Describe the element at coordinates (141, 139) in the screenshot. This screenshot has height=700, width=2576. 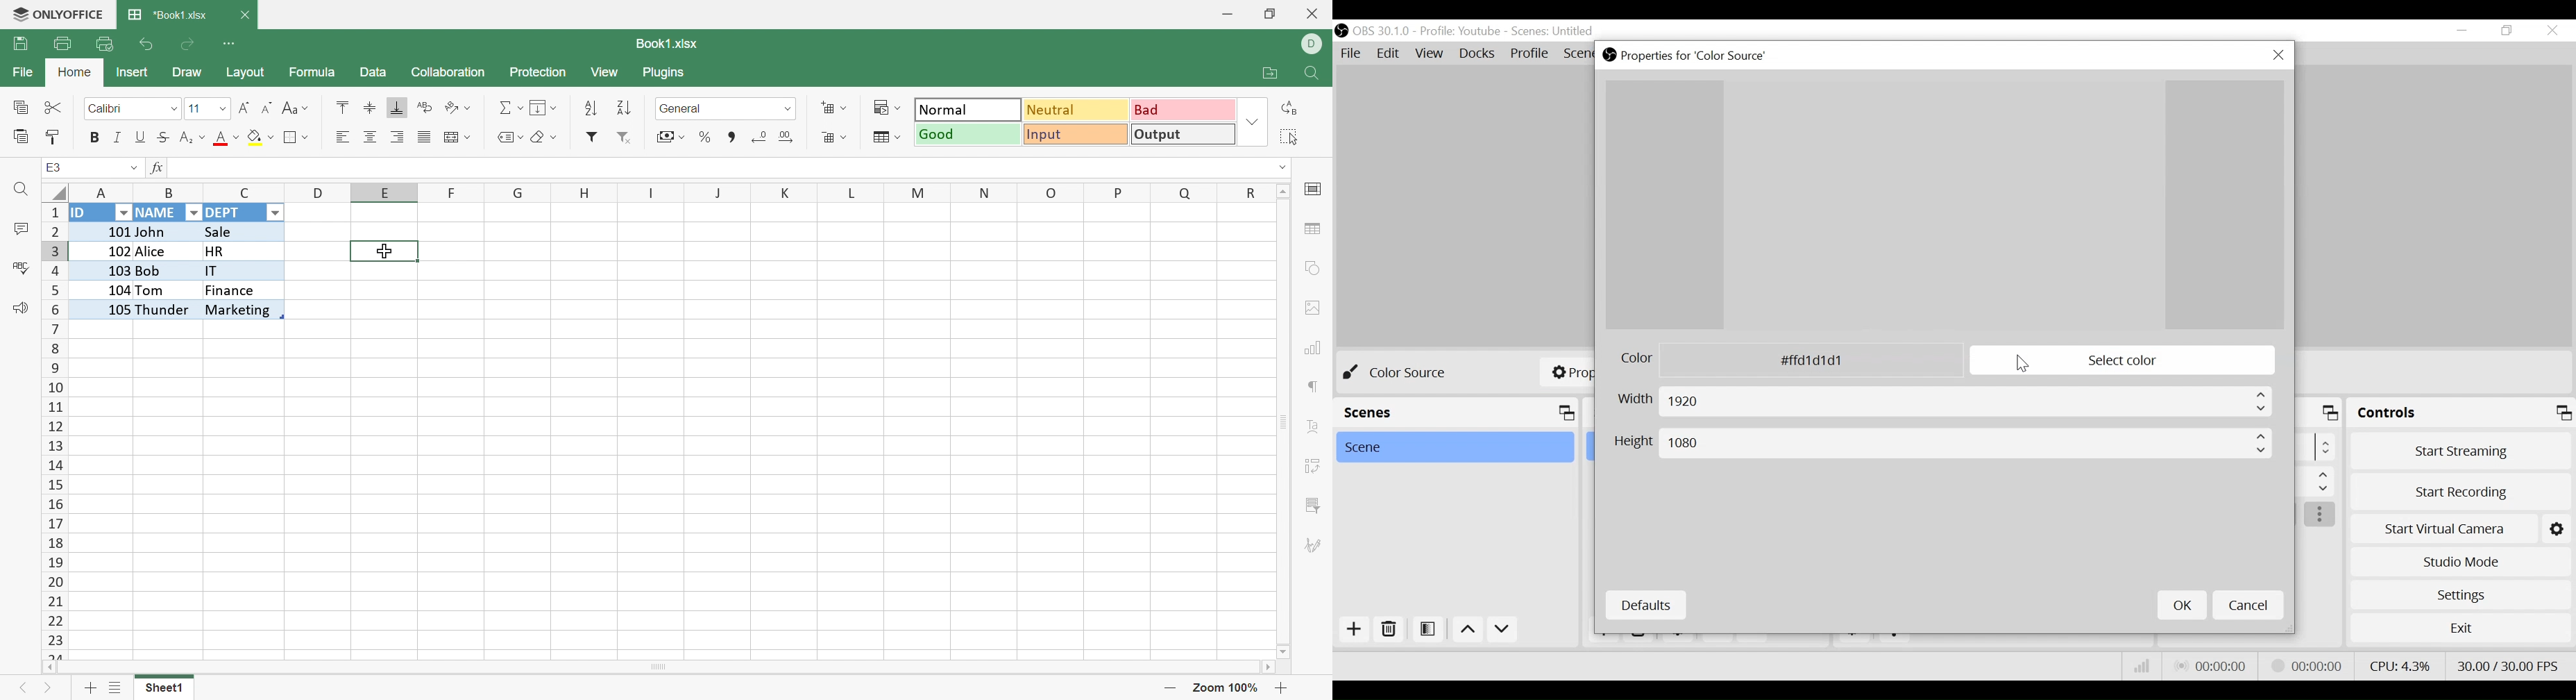
I see `Underline` at that location.